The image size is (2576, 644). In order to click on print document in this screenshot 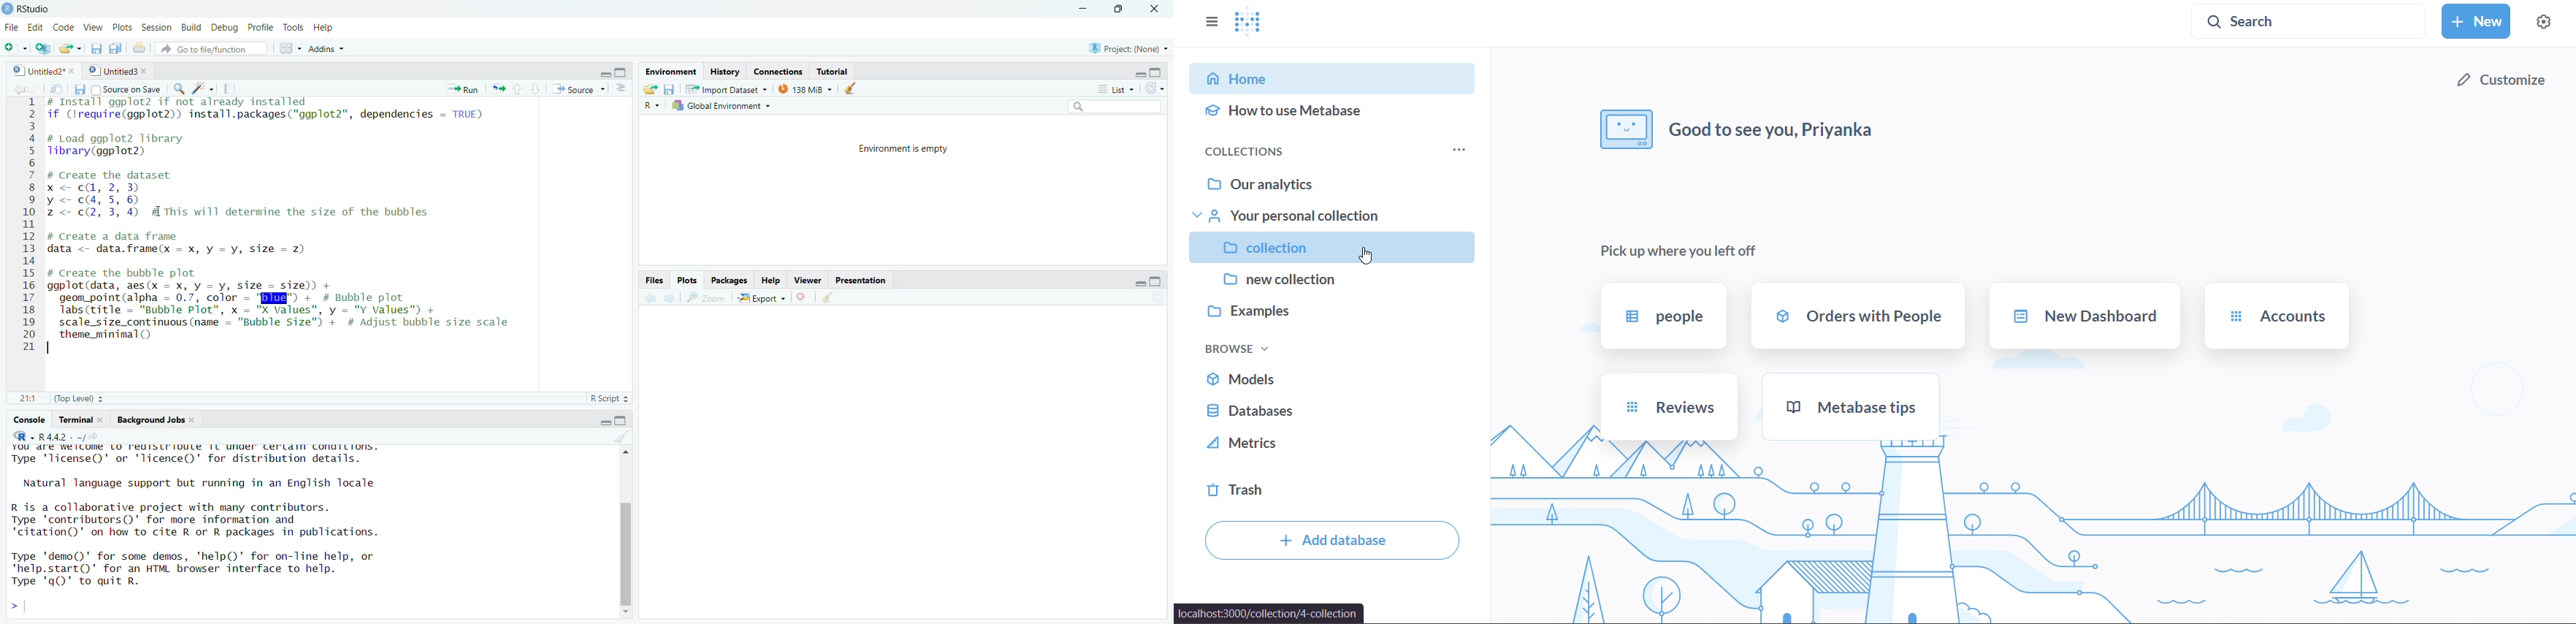, I will do `click(140, 46)`.